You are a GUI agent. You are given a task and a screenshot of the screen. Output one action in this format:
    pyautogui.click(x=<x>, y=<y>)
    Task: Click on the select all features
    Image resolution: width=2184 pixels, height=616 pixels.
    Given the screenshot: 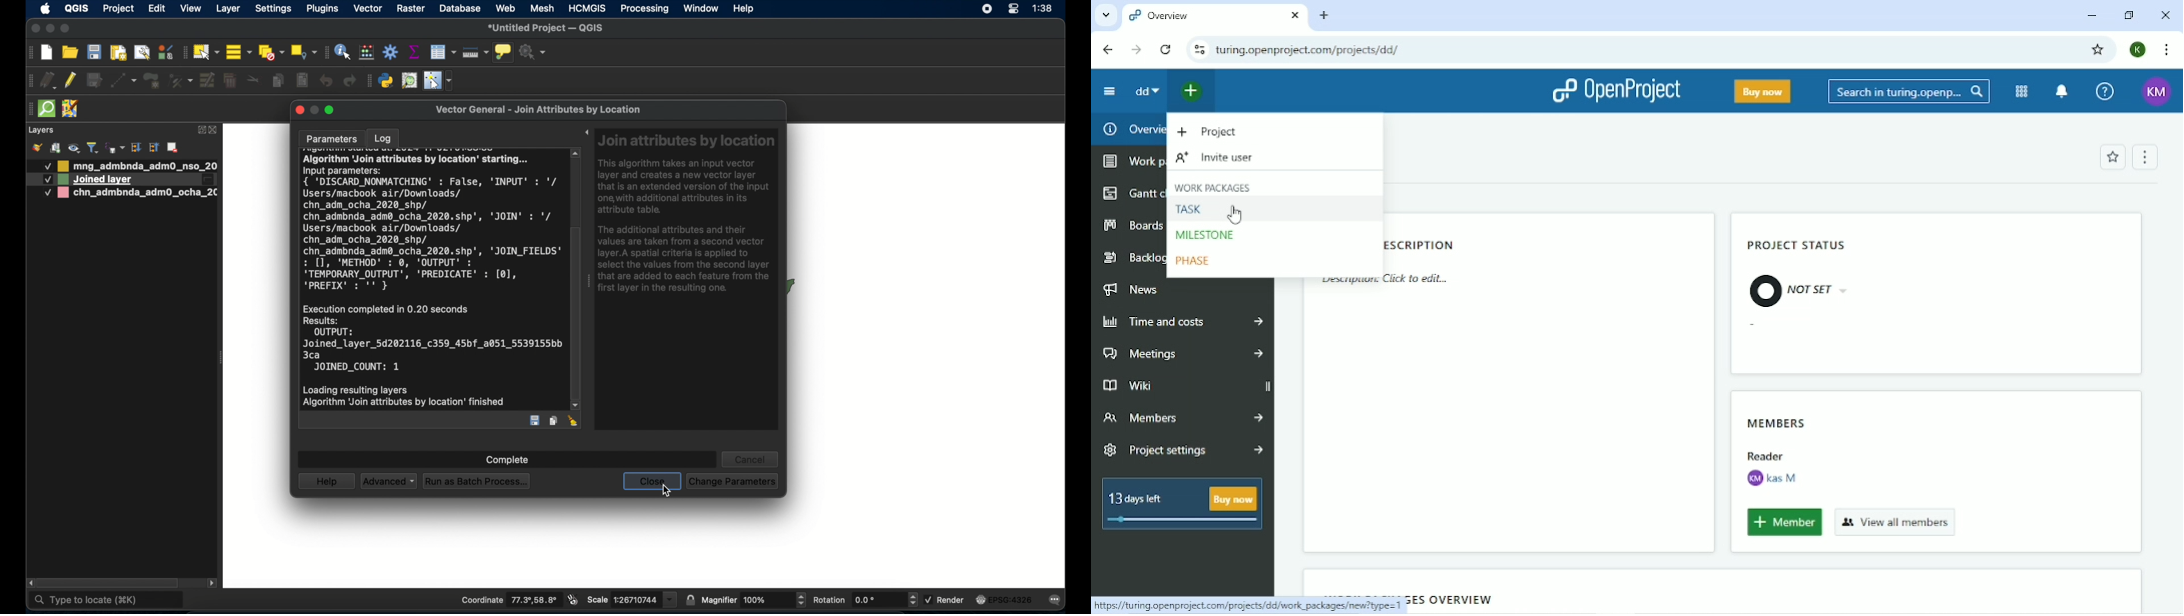 What is the action you would take?
    pyautogui.click(x=239, y=52)
    